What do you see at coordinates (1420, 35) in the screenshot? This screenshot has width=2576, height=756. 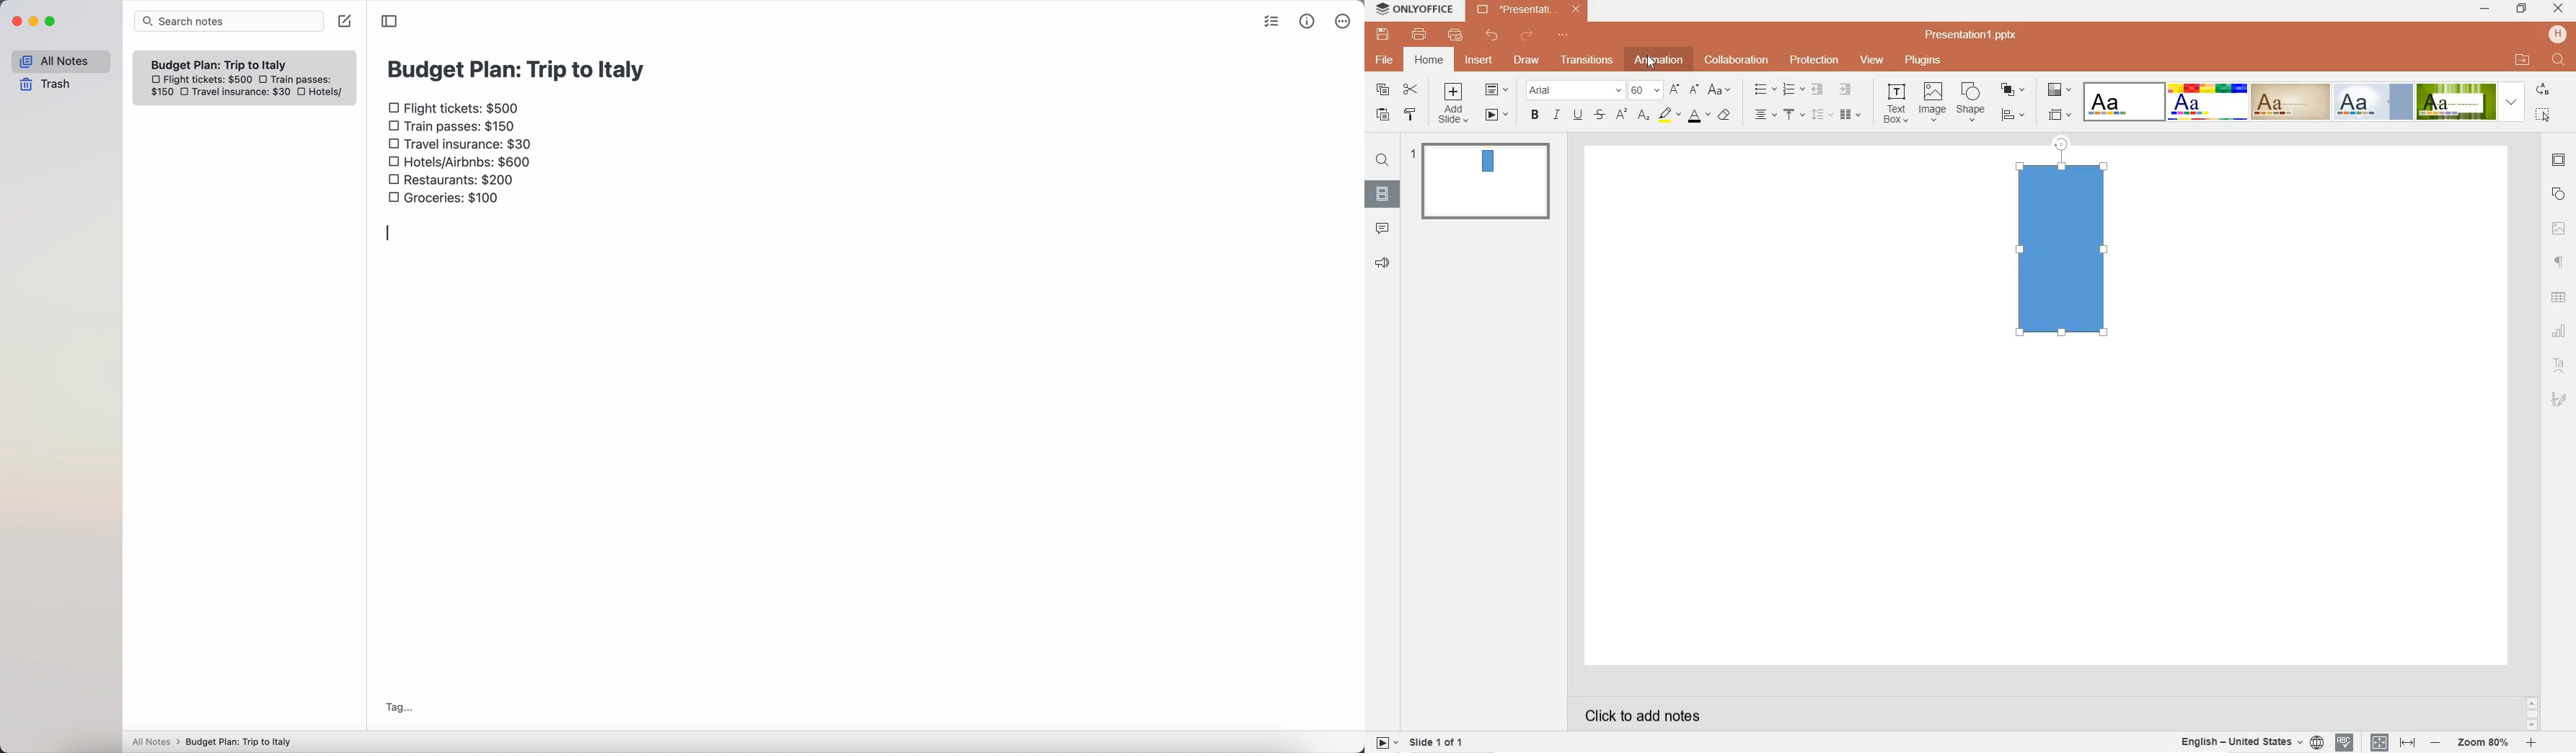 I see `print` at bounding box center [1420, 35].